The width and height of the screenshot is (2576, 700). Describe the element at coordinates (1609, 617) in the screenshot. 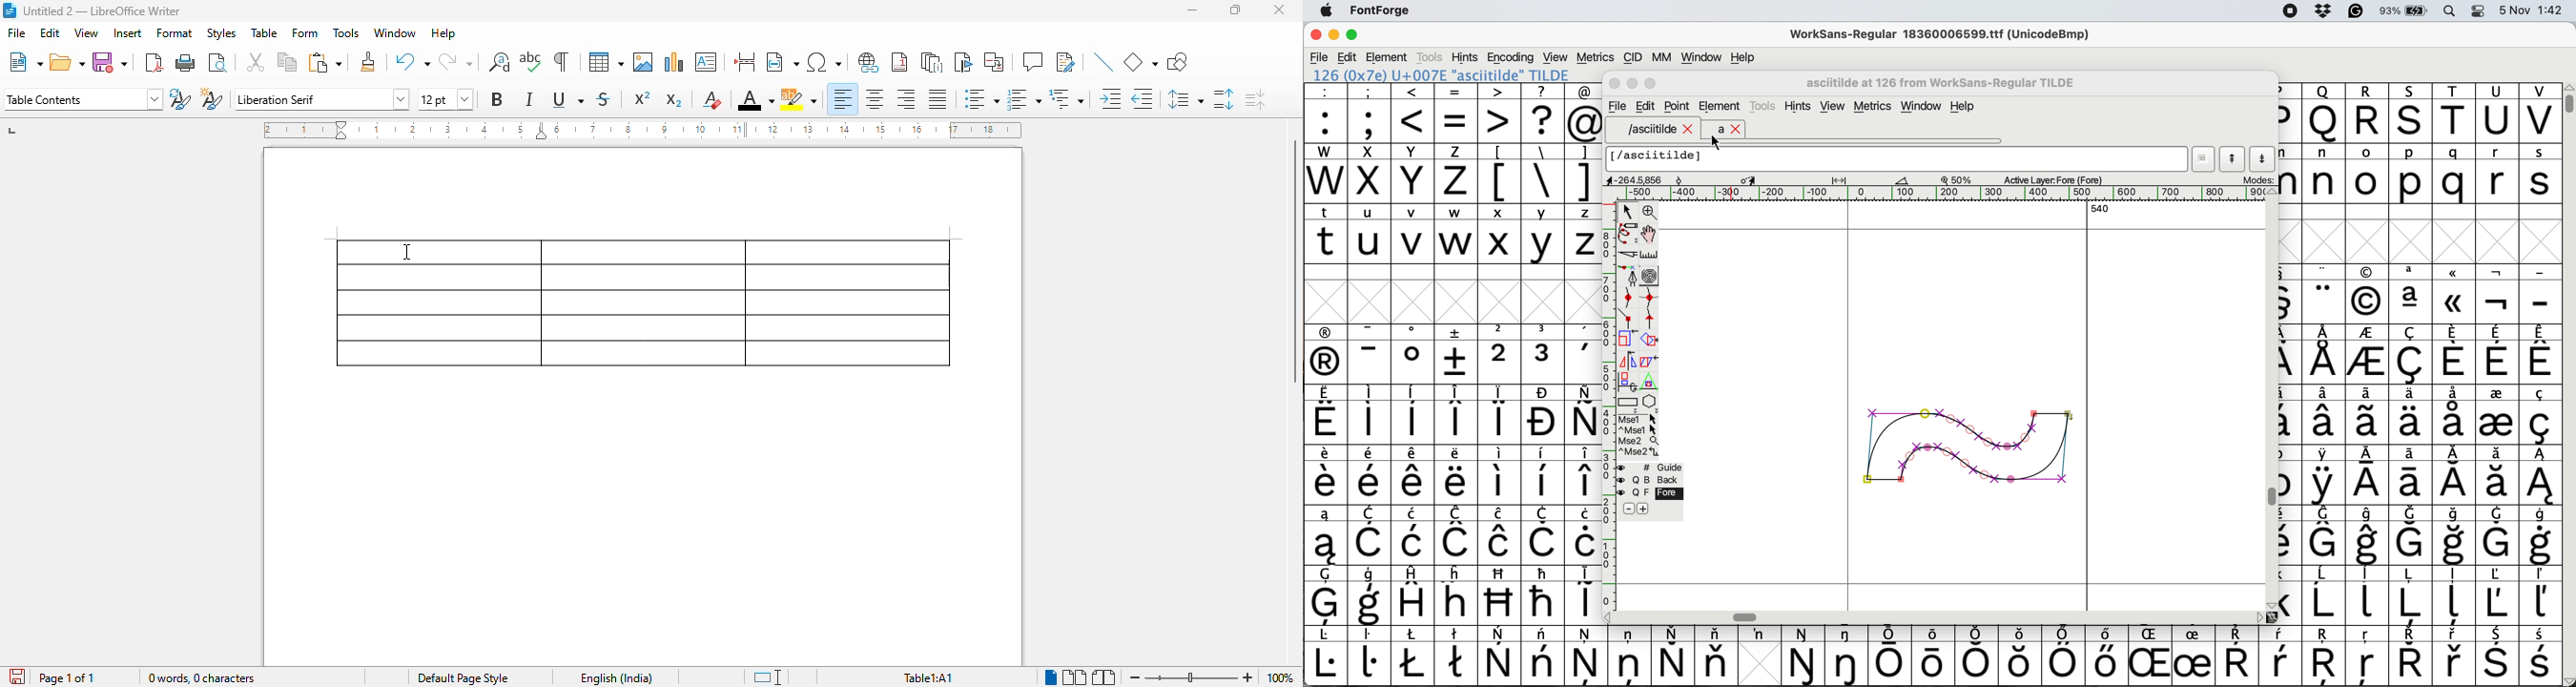

I see `scroll button` at that location.